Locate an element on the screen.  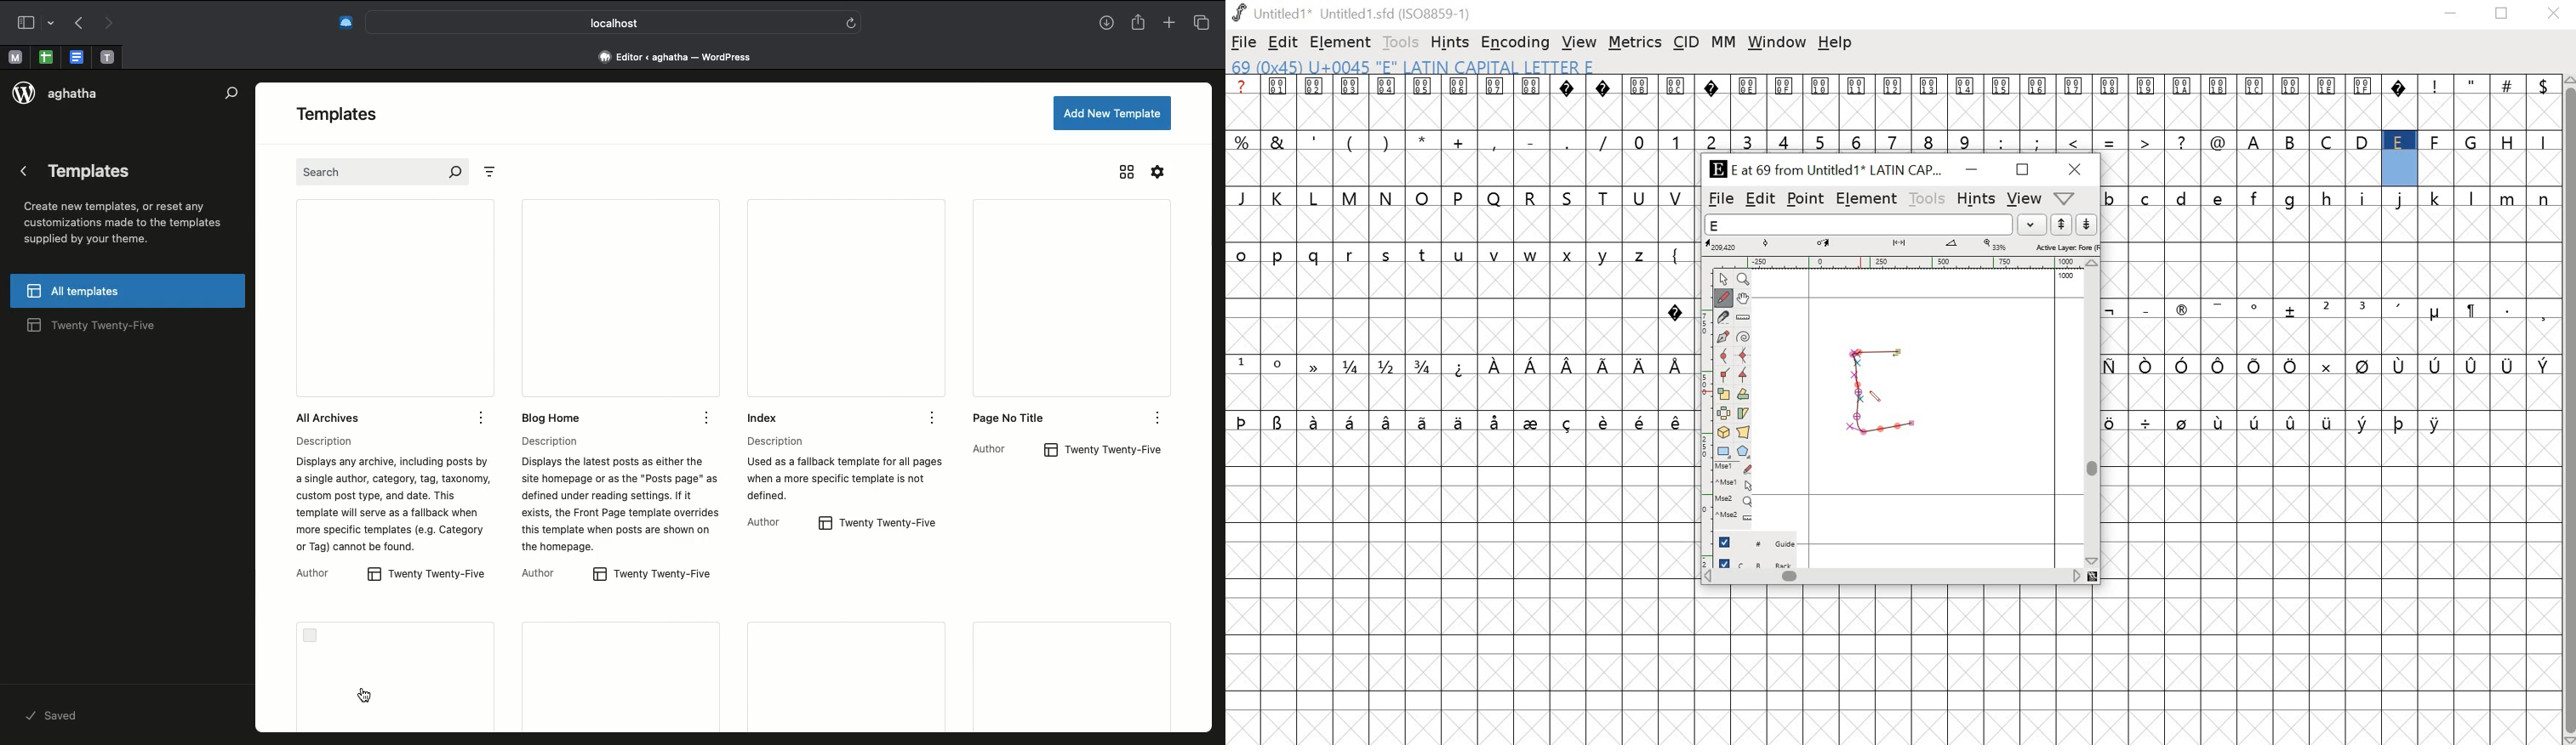
help is located at coordinates (1835, 43).